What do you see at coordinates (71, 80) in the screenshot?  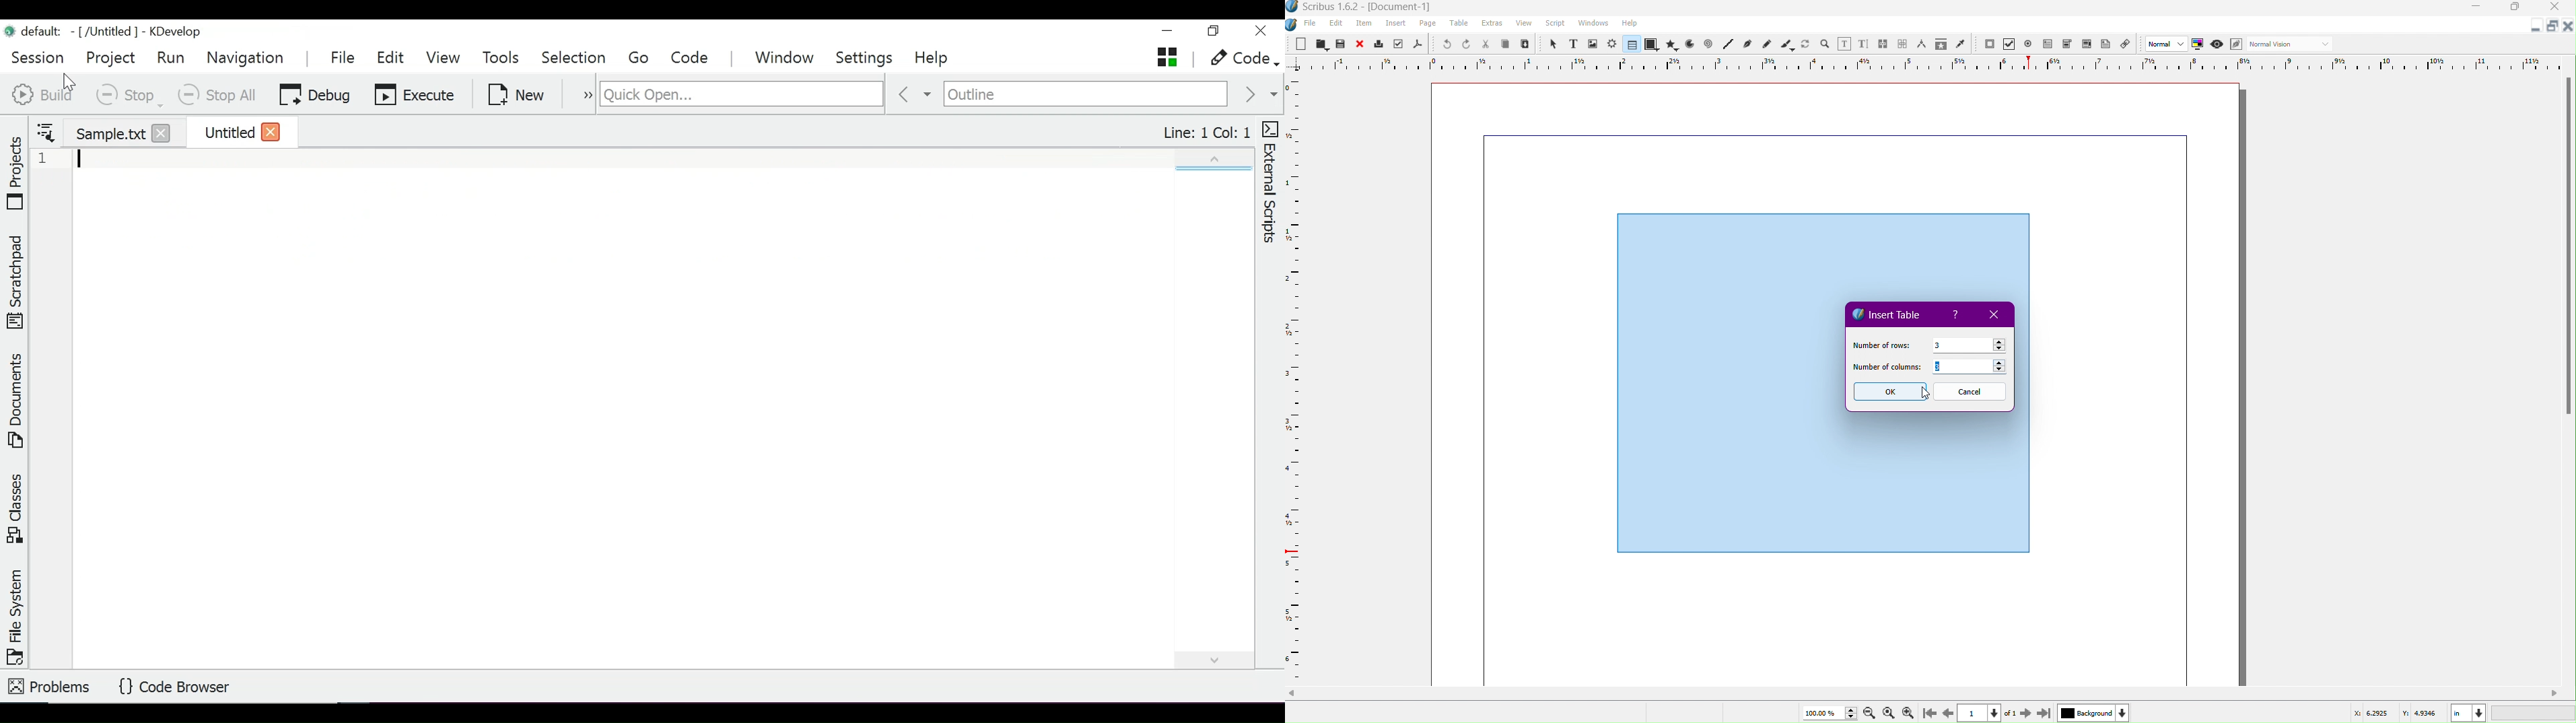 I see `Cursor` at bounding box center [71, 80].